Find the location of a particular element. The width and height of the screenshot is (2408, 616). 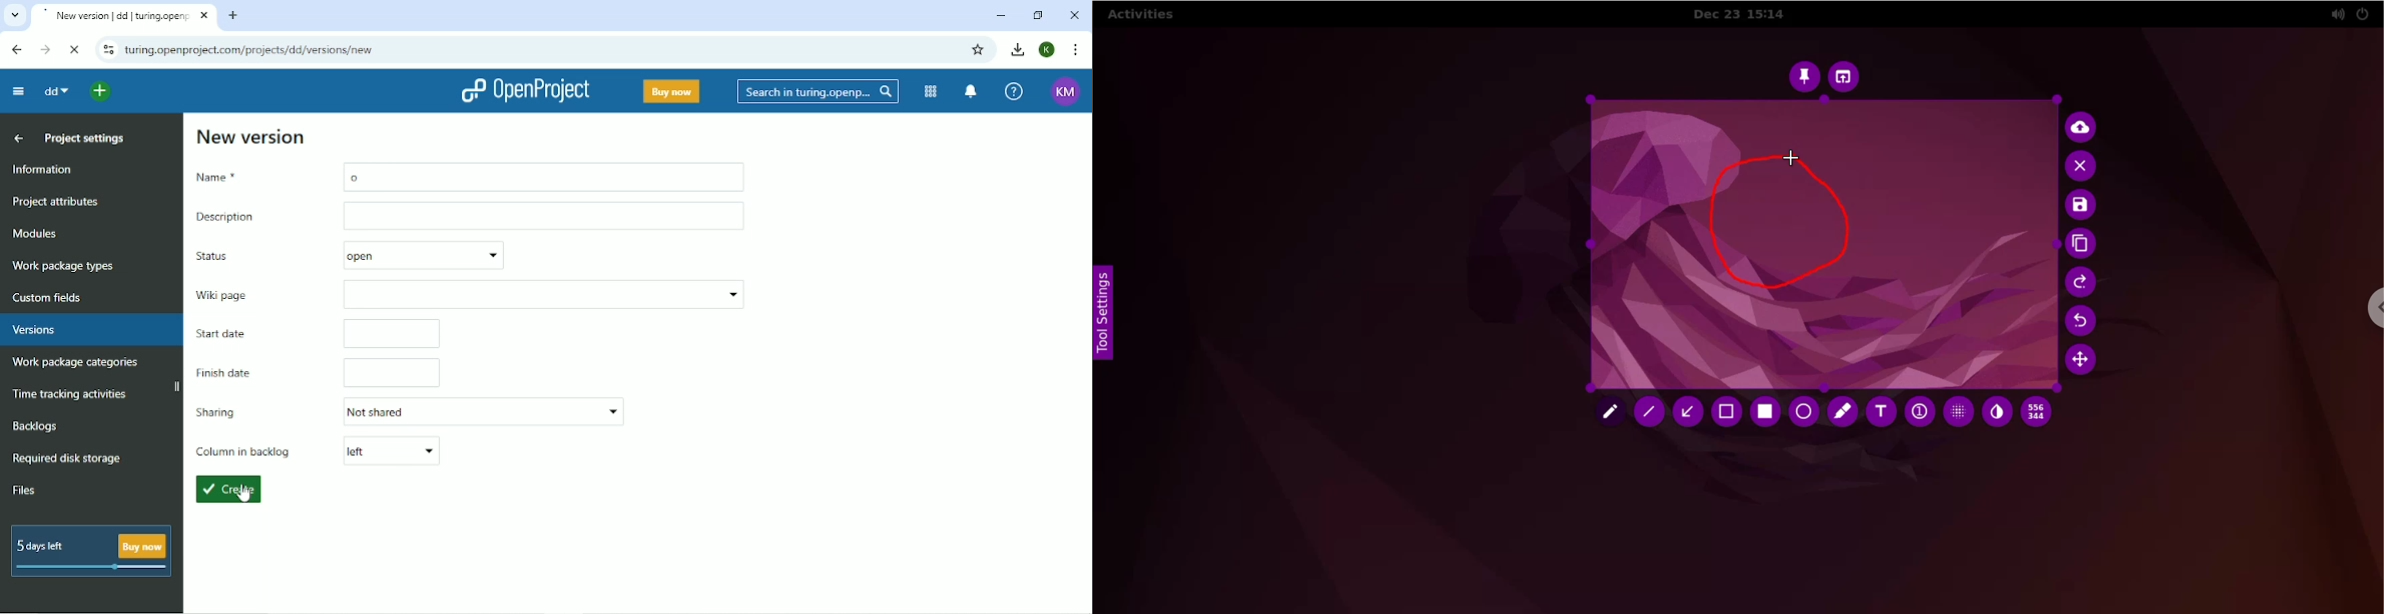

open is located at coordinates (355, 254).